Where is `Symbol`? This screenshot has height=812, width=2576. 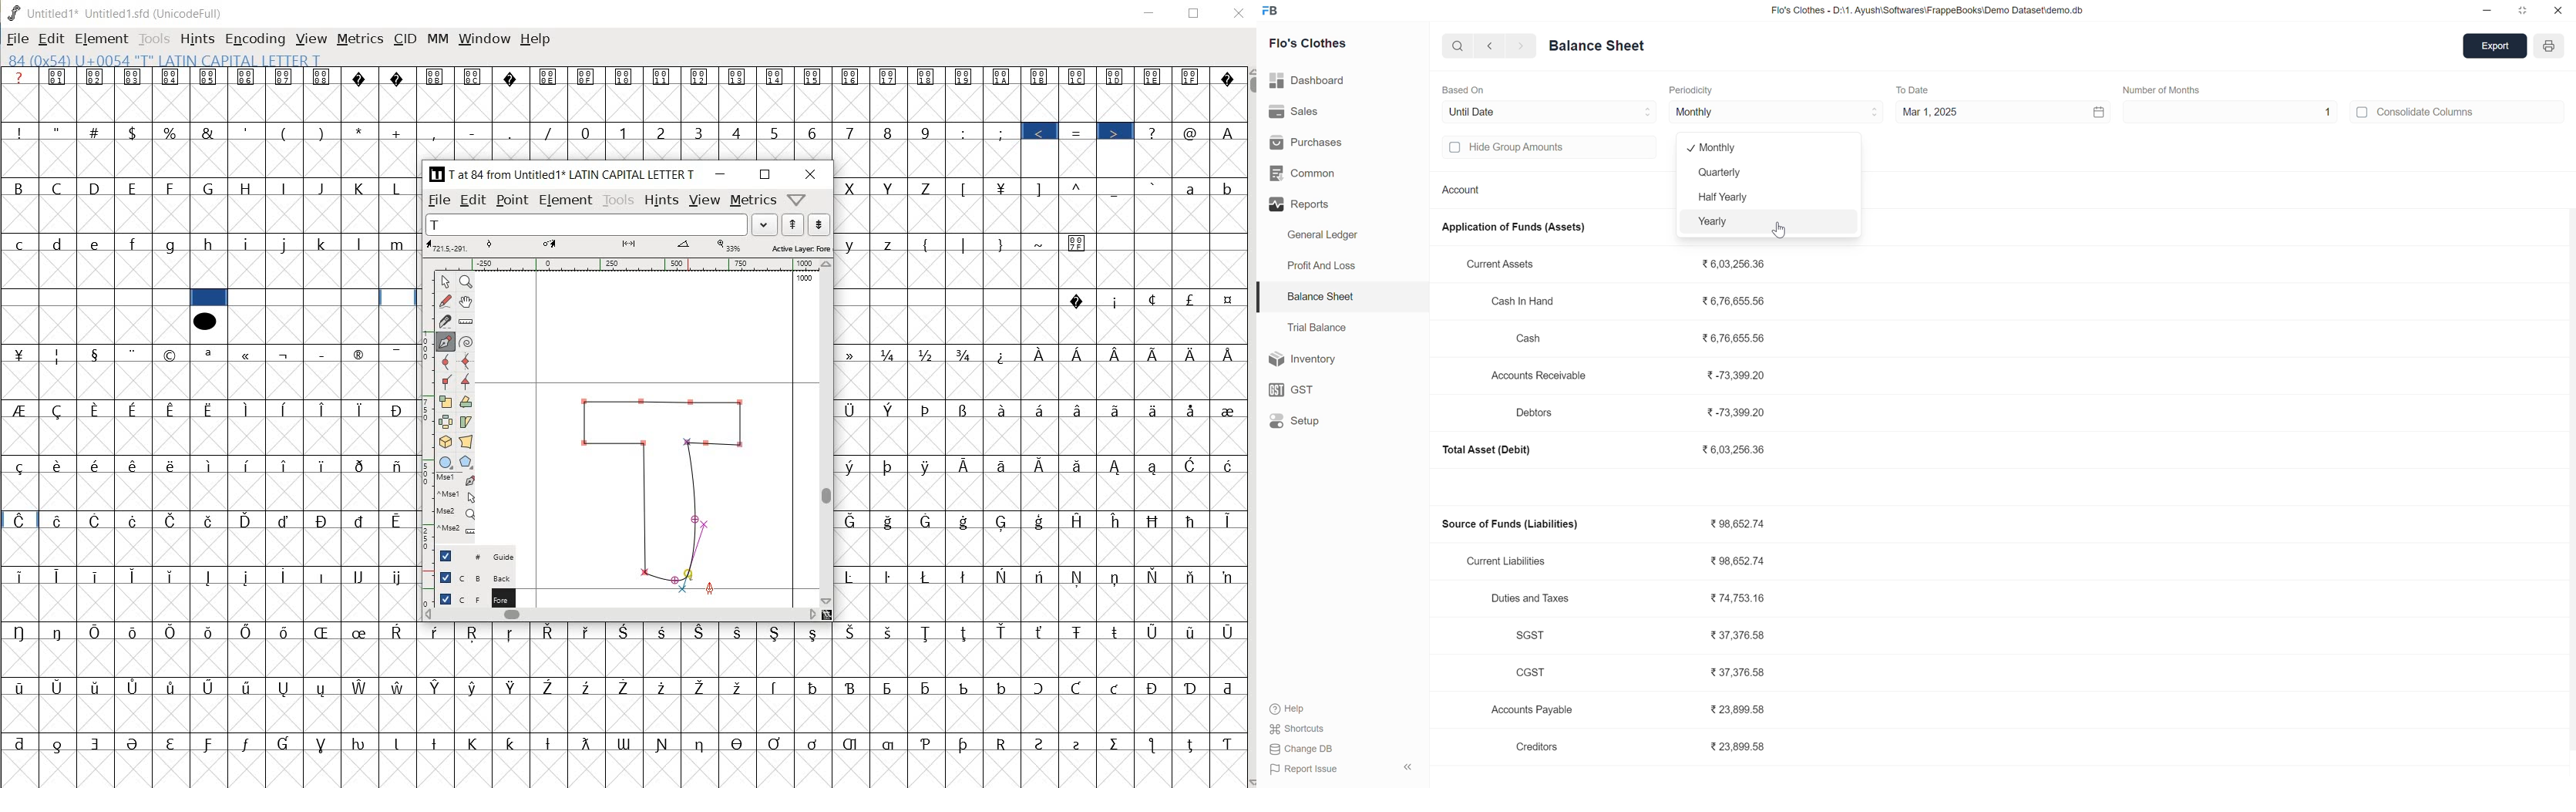
Symbol is located at coordinates (550, 743).